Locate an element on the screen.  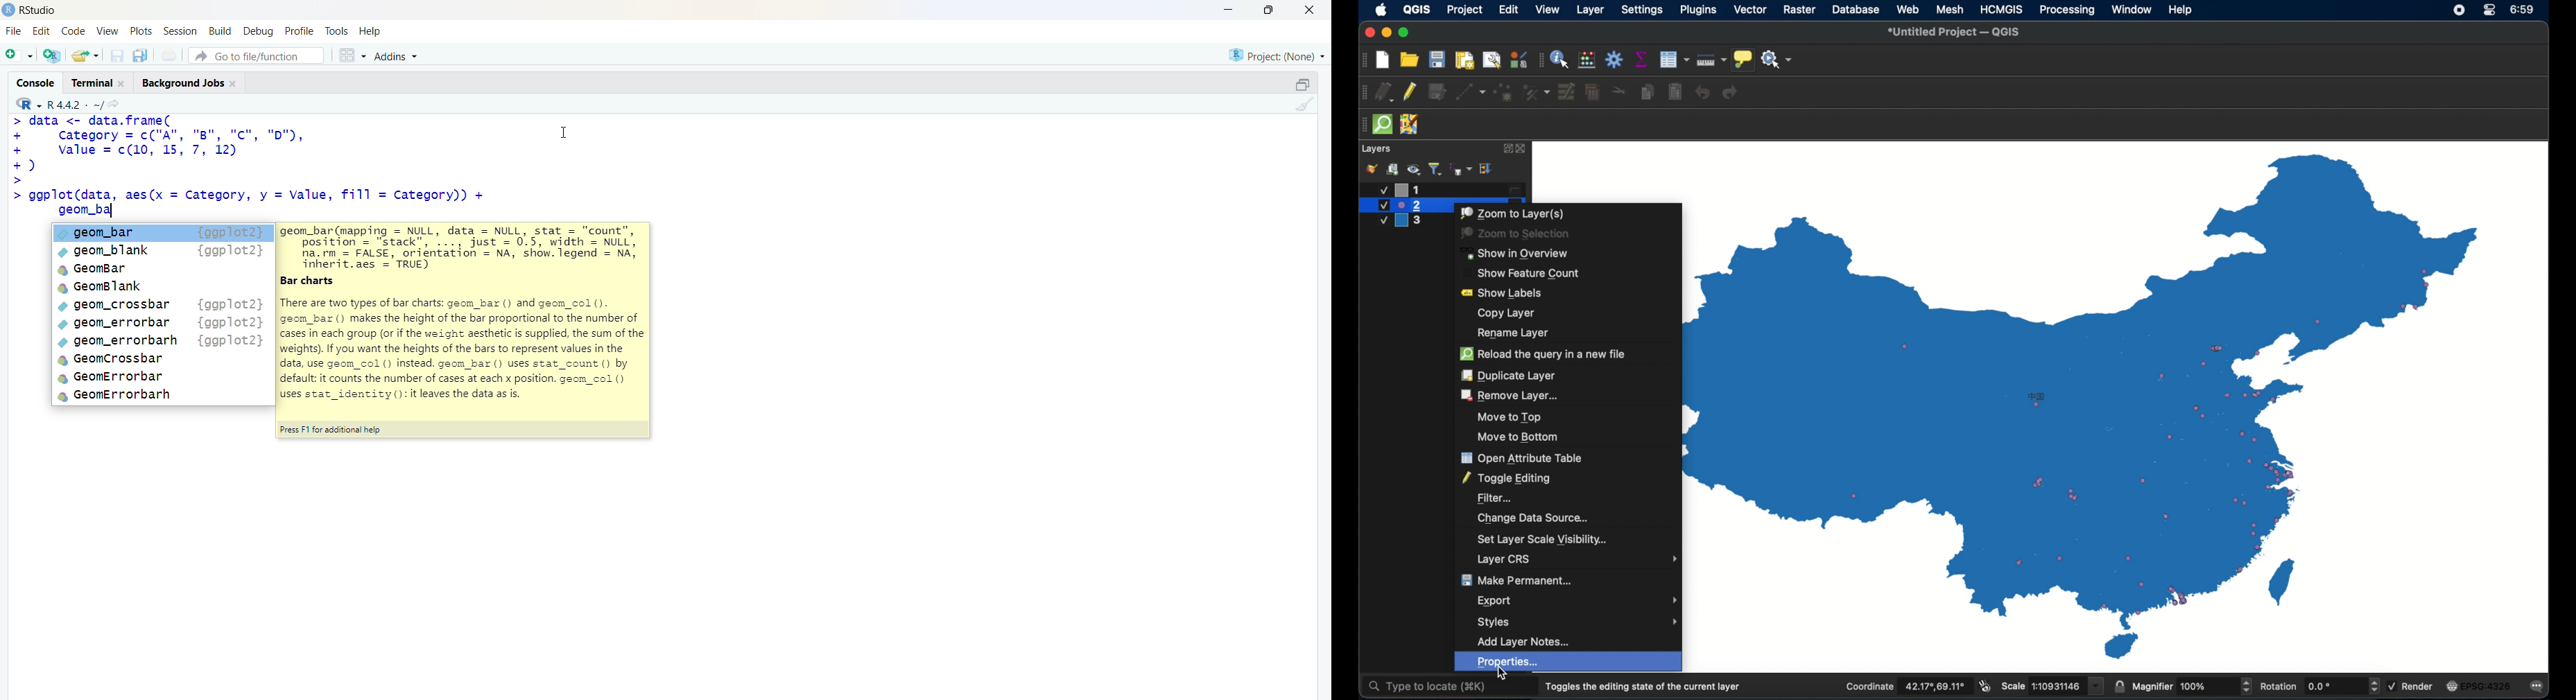
R language is located at coordinates (30, 104).